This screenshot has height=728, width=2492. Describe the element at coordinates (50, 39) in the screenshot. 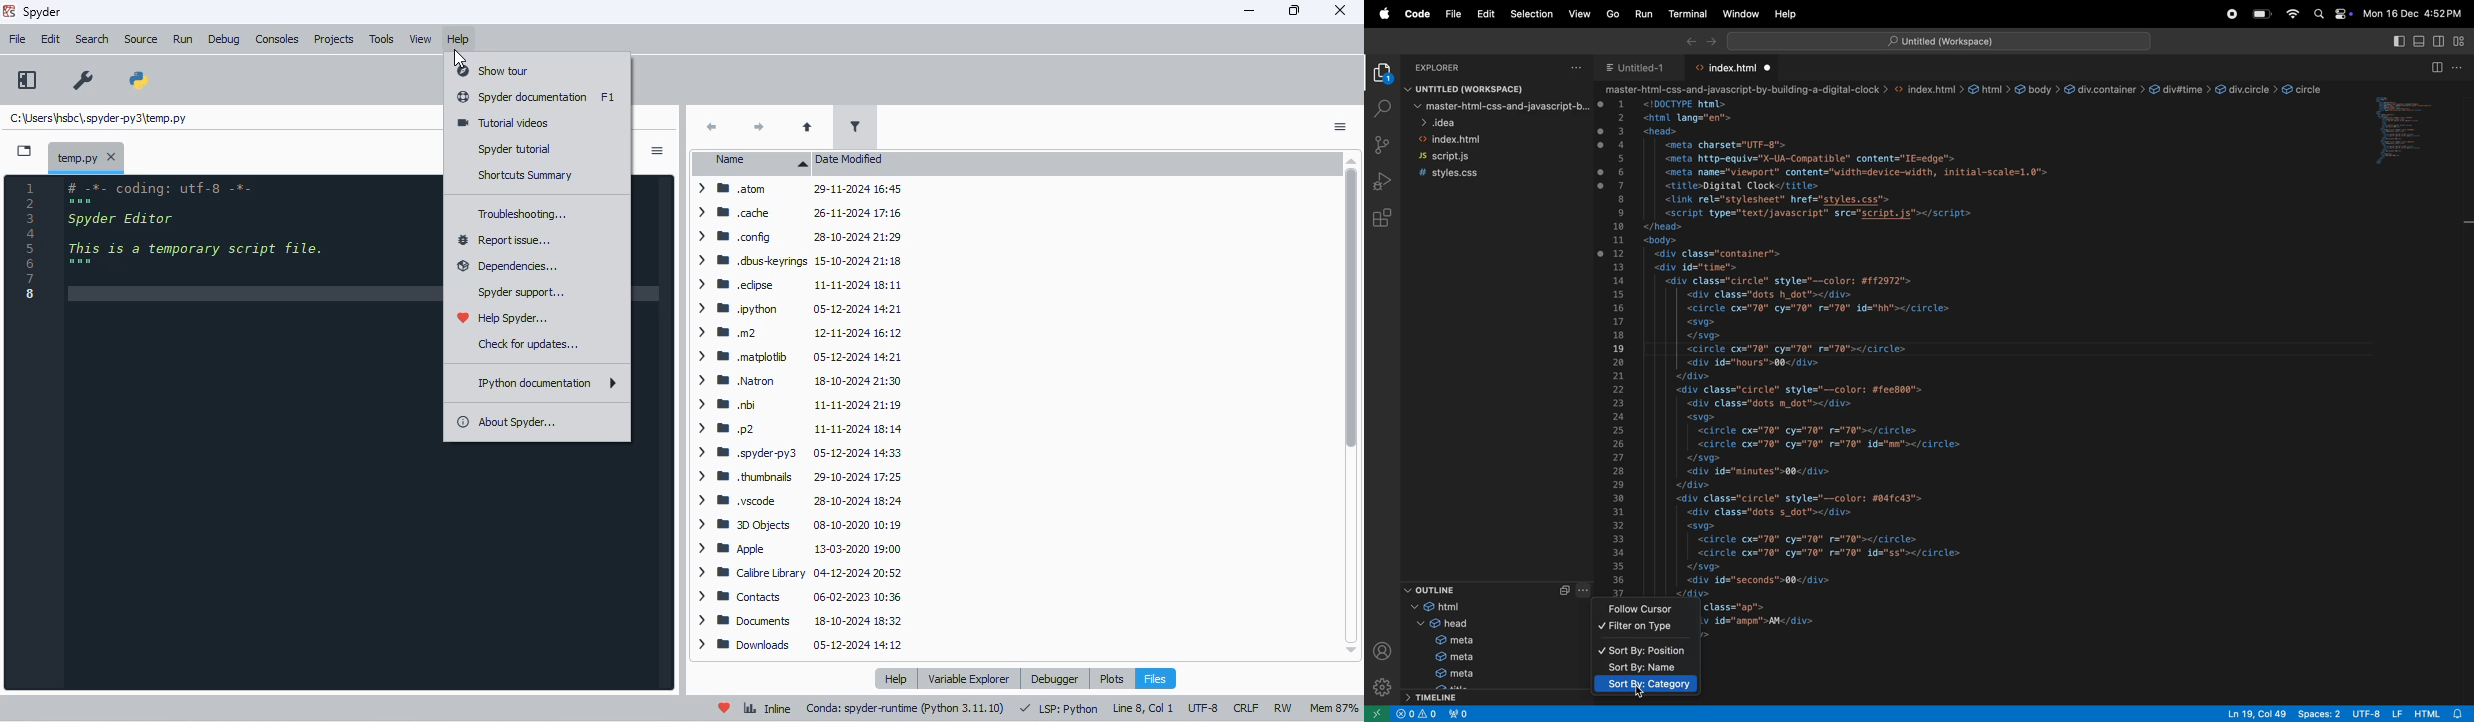

I see `edit` at that location.